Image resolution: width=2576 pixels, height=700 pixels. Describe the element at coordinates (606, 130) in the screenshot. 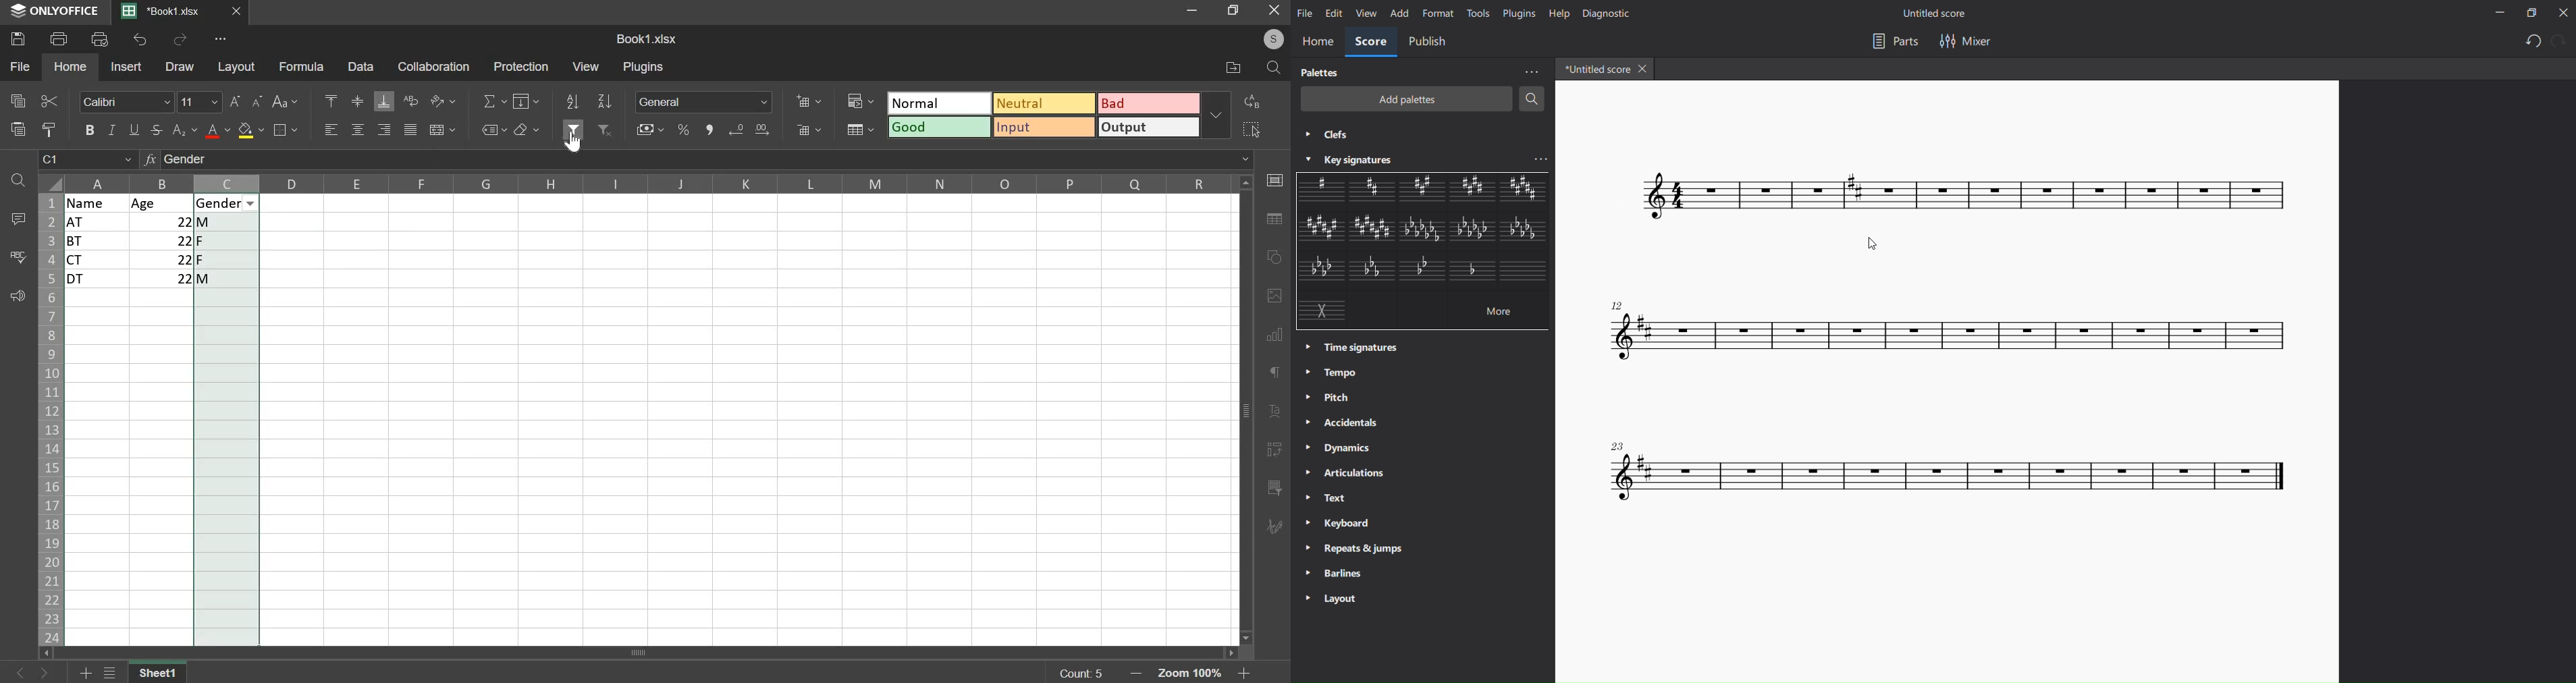

I see `remove filter` at that location.